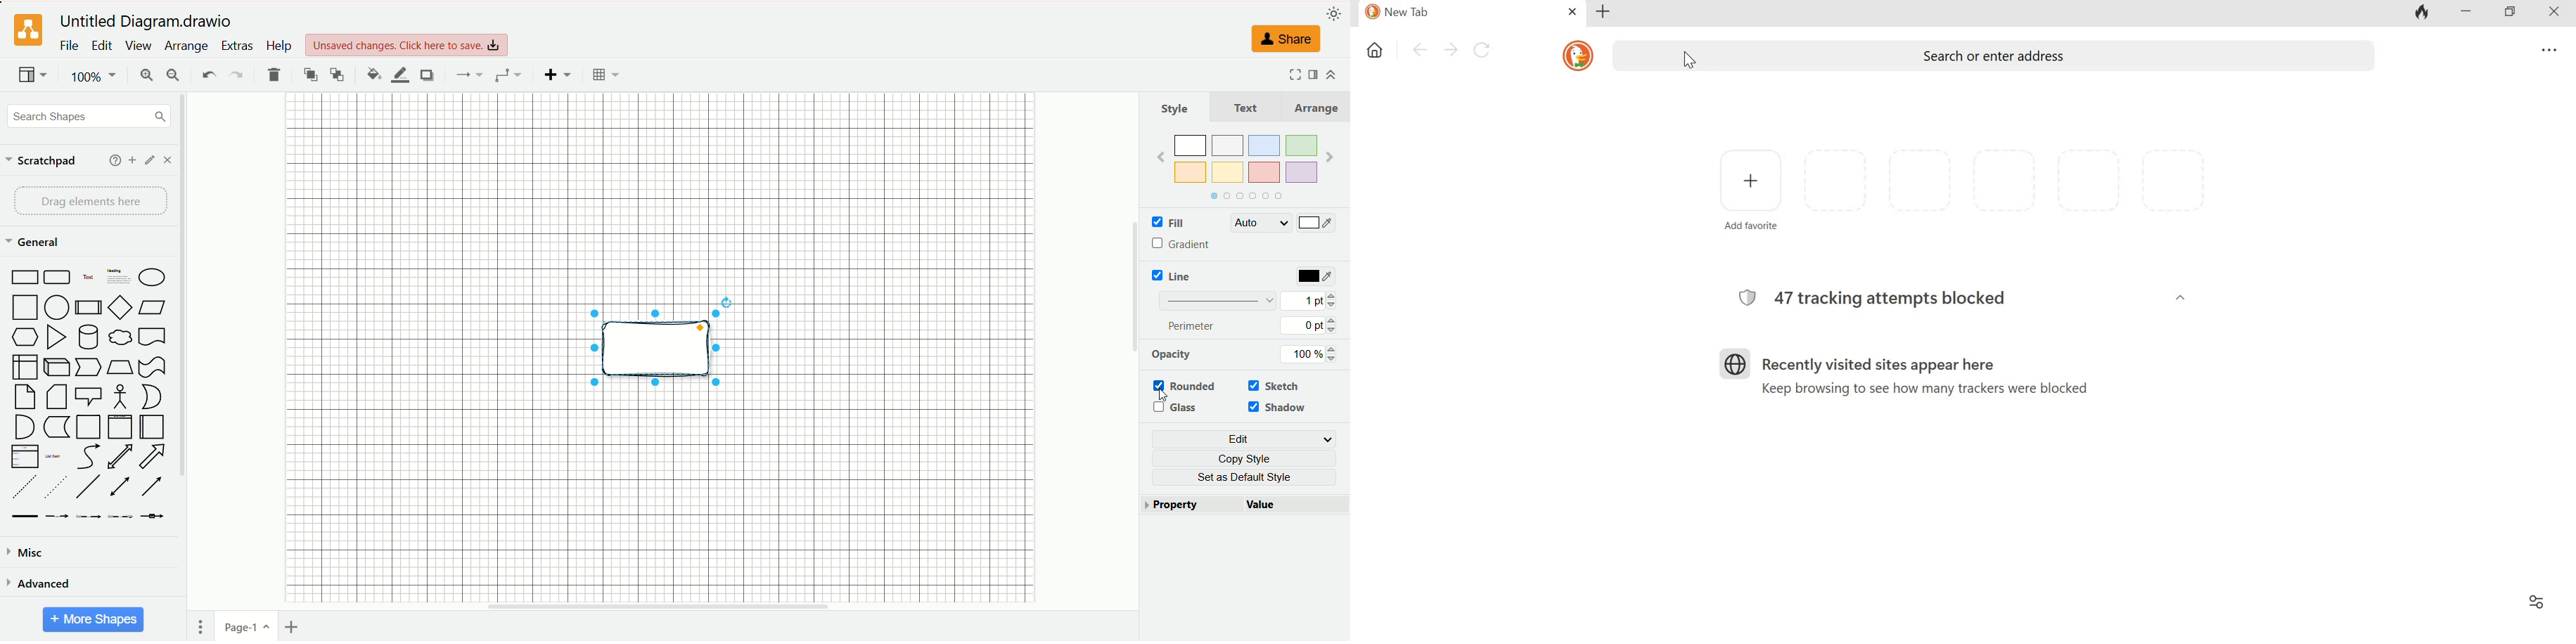  What do you see at coordinates (4478, 18) in the screenshot?
I see `` at bounding box center [4478, 18].